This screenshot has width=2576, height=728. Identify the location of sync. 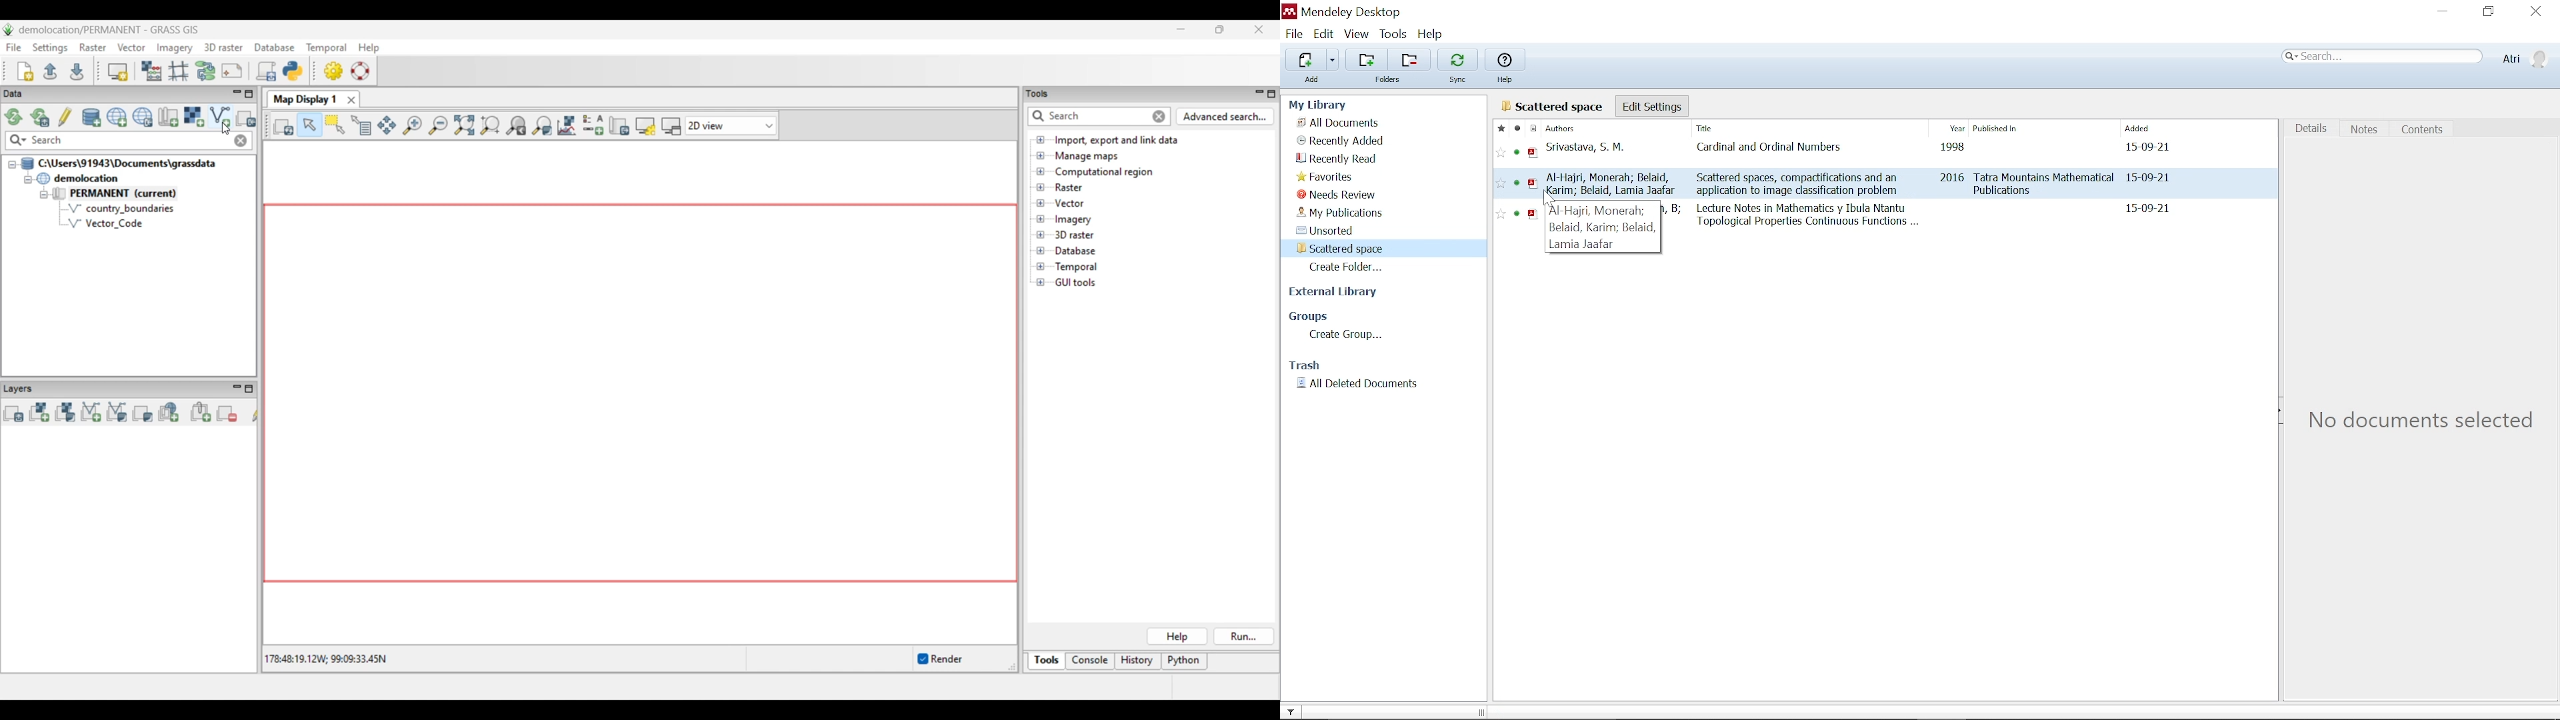
(1459, 81).